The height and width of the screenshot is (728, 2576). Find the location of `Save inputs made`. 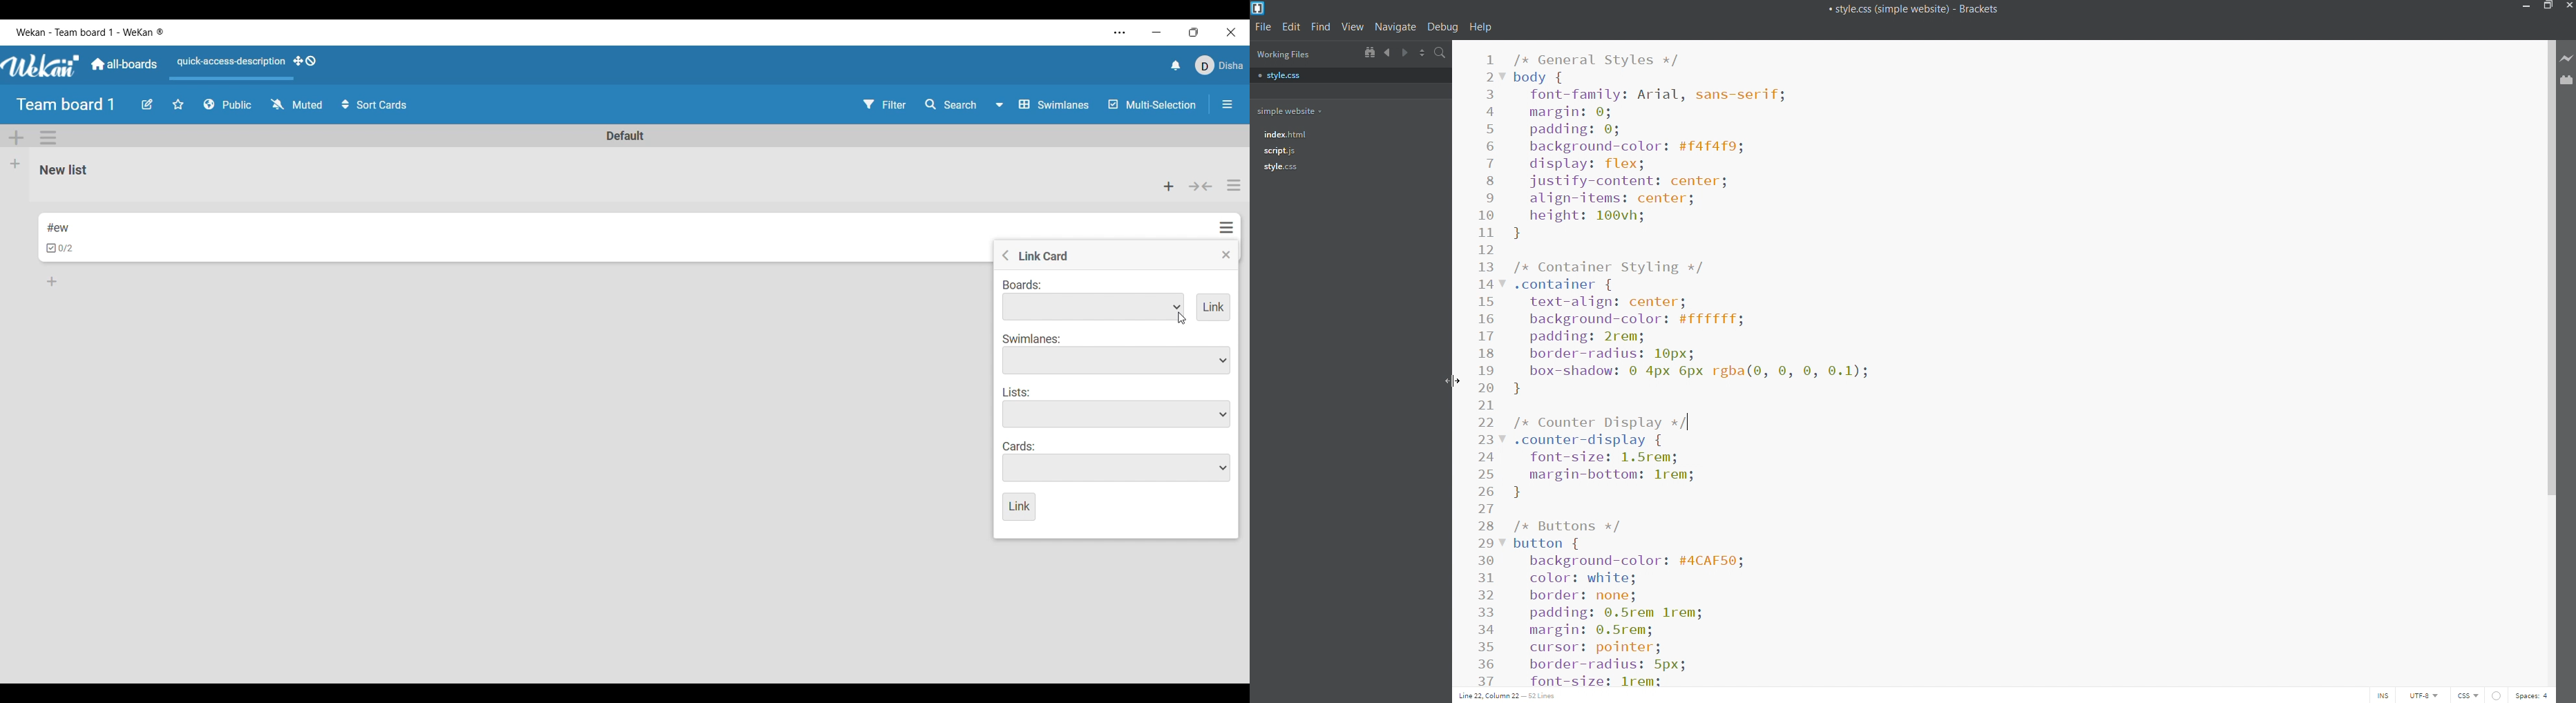

Save inputs made is located at coordinates (1020, 507).